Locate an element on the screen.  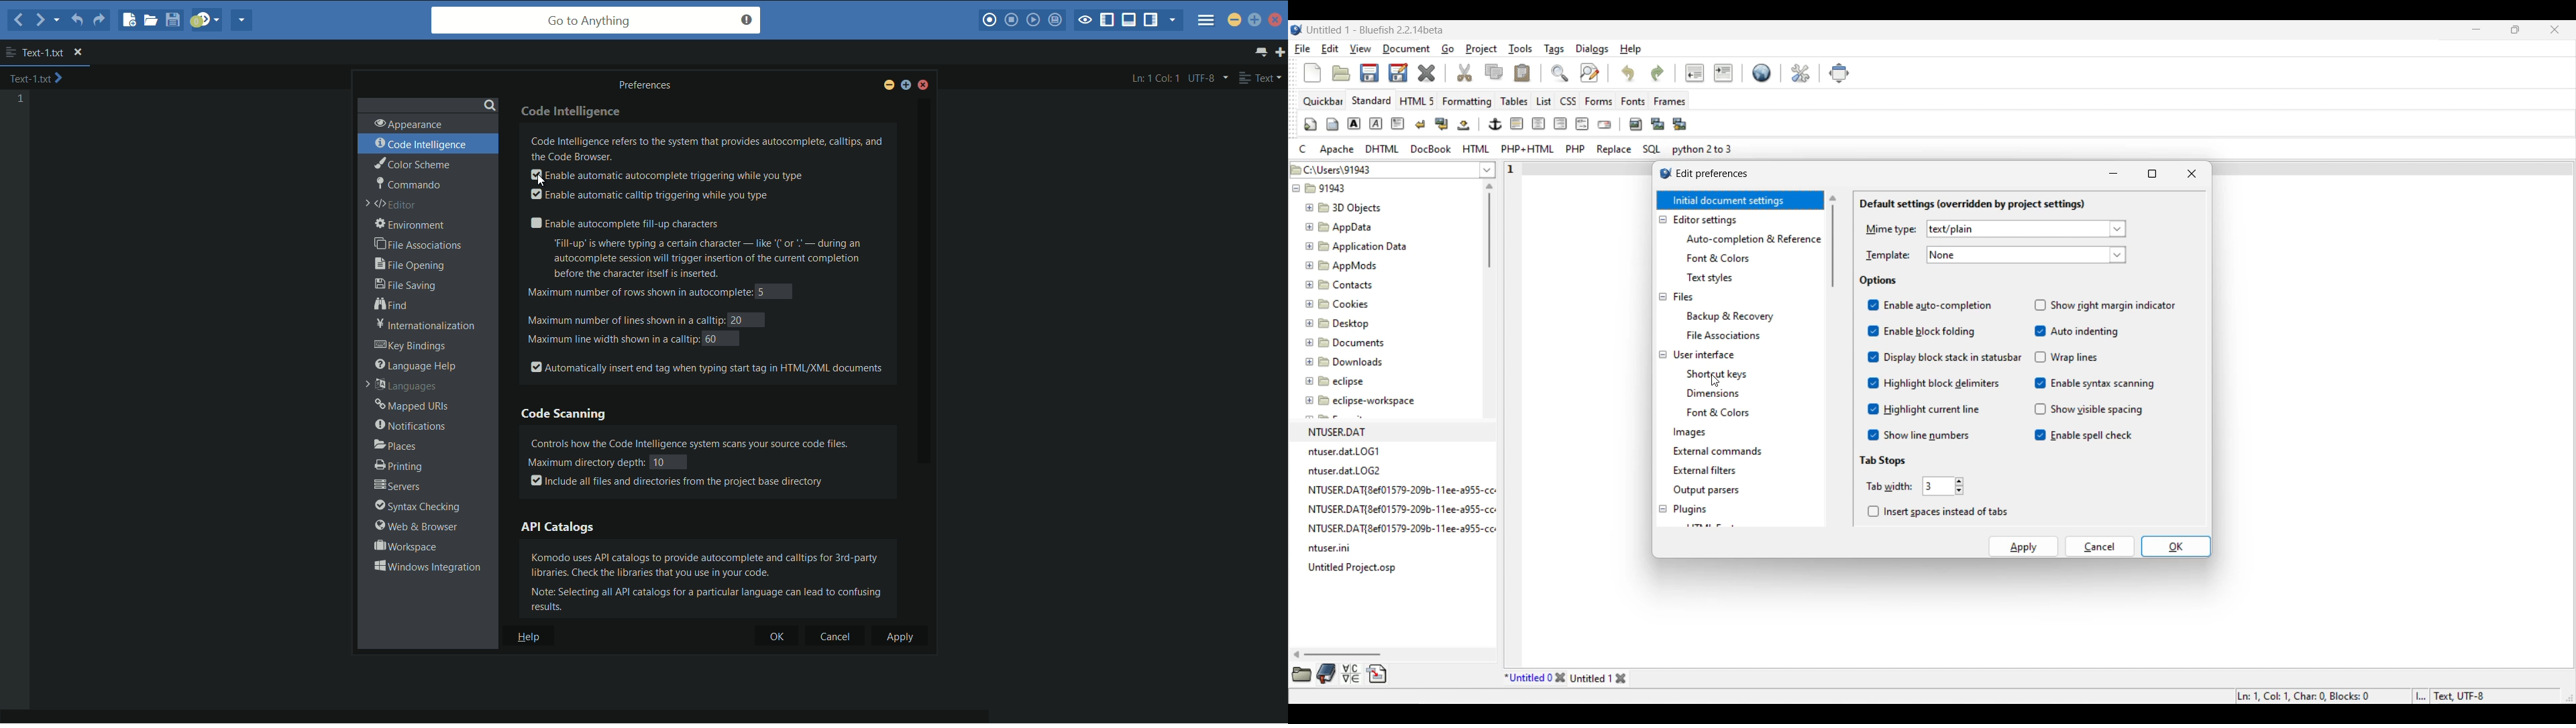
CSS is located at coordinates (1569, 101).